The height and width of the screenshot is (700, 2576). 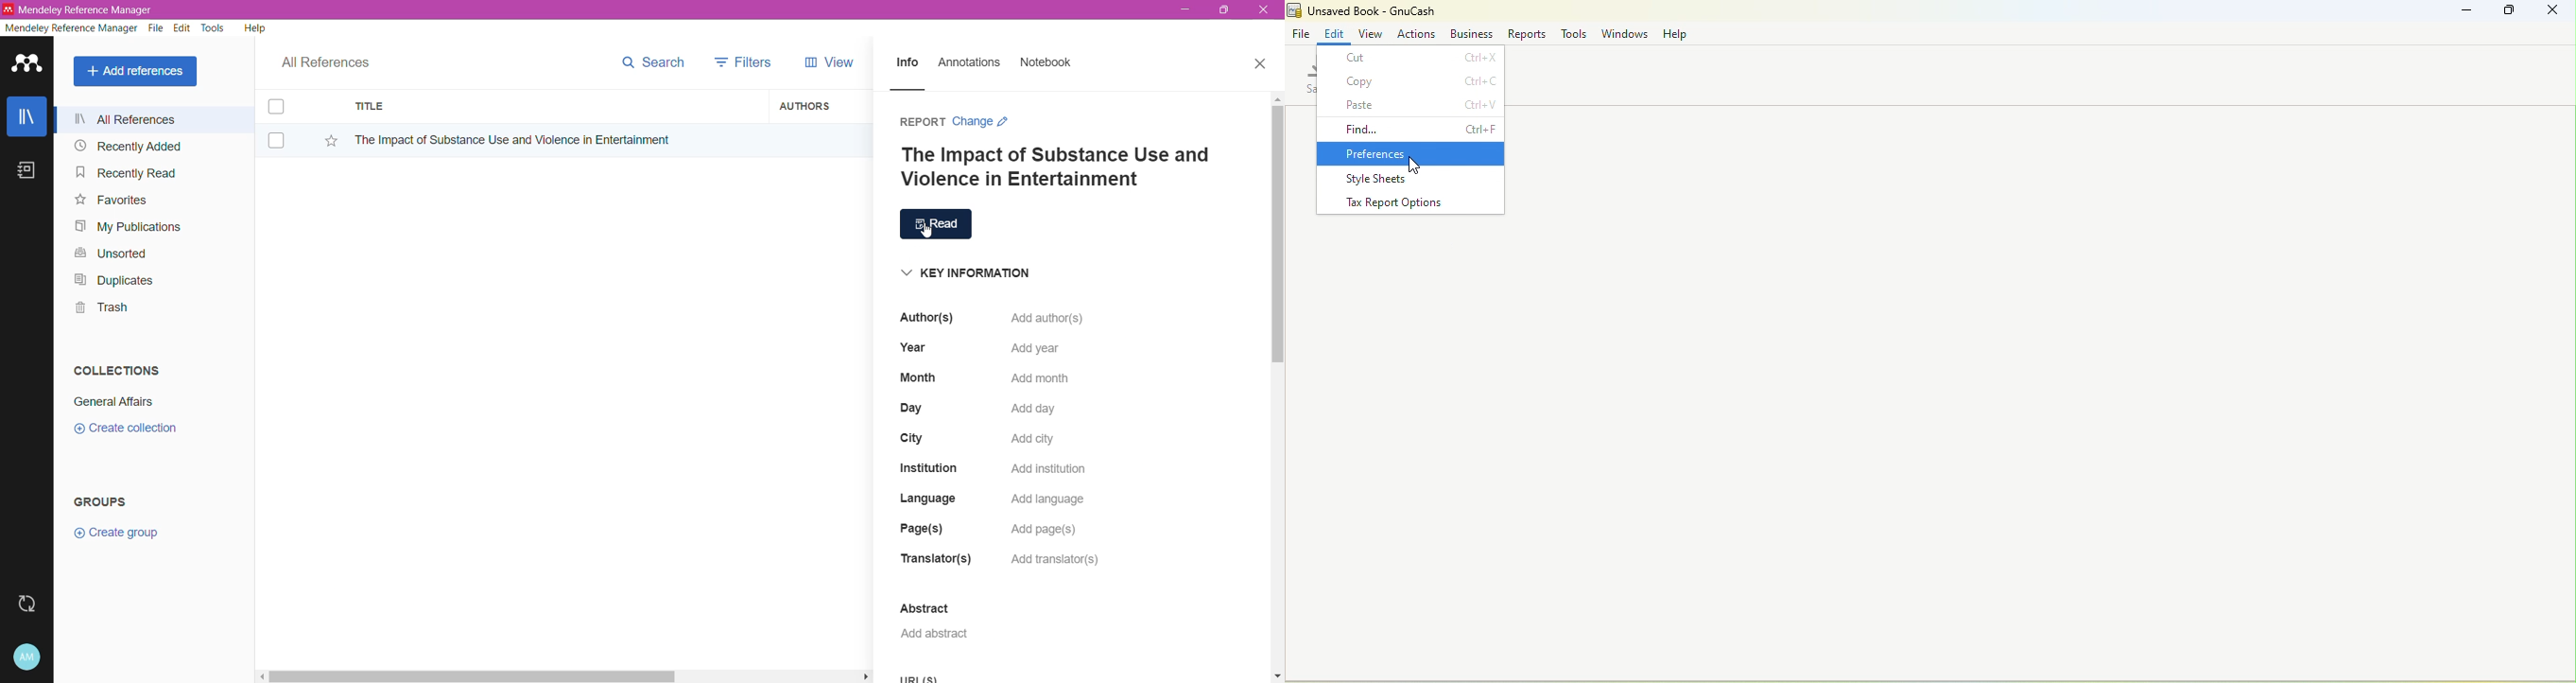 I want to click on Windows, so click(x=1624, y=33).